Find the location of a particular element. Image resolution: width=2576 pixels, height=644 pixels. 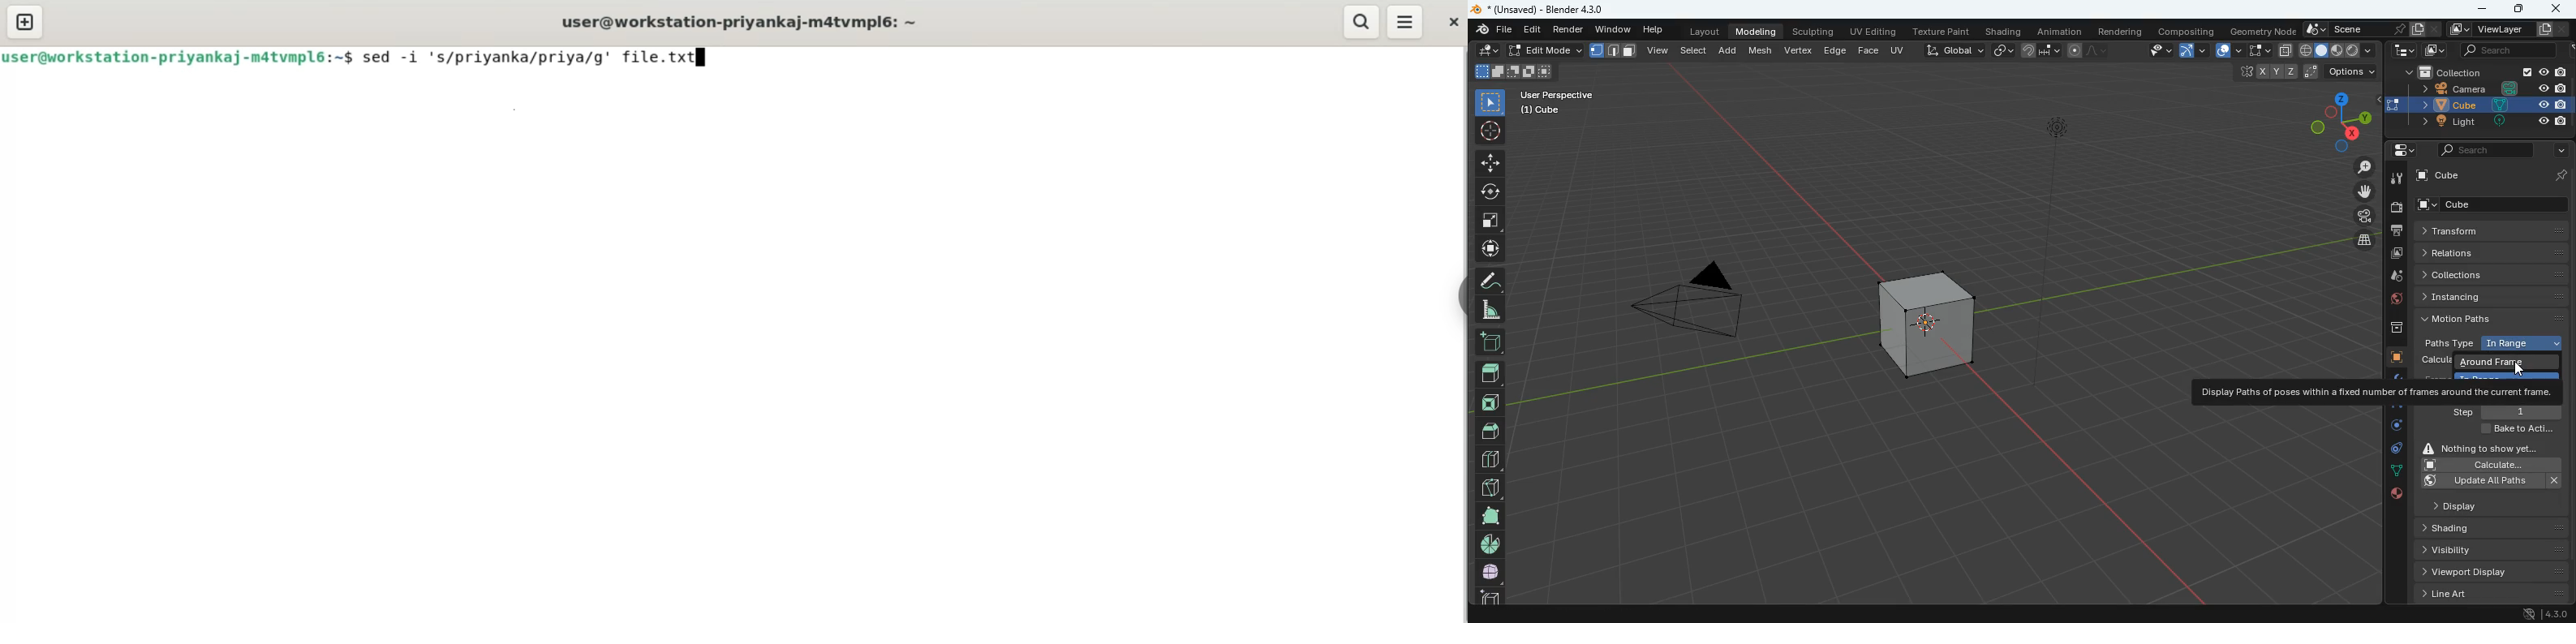

step  is located at coordinates (2505, 411).